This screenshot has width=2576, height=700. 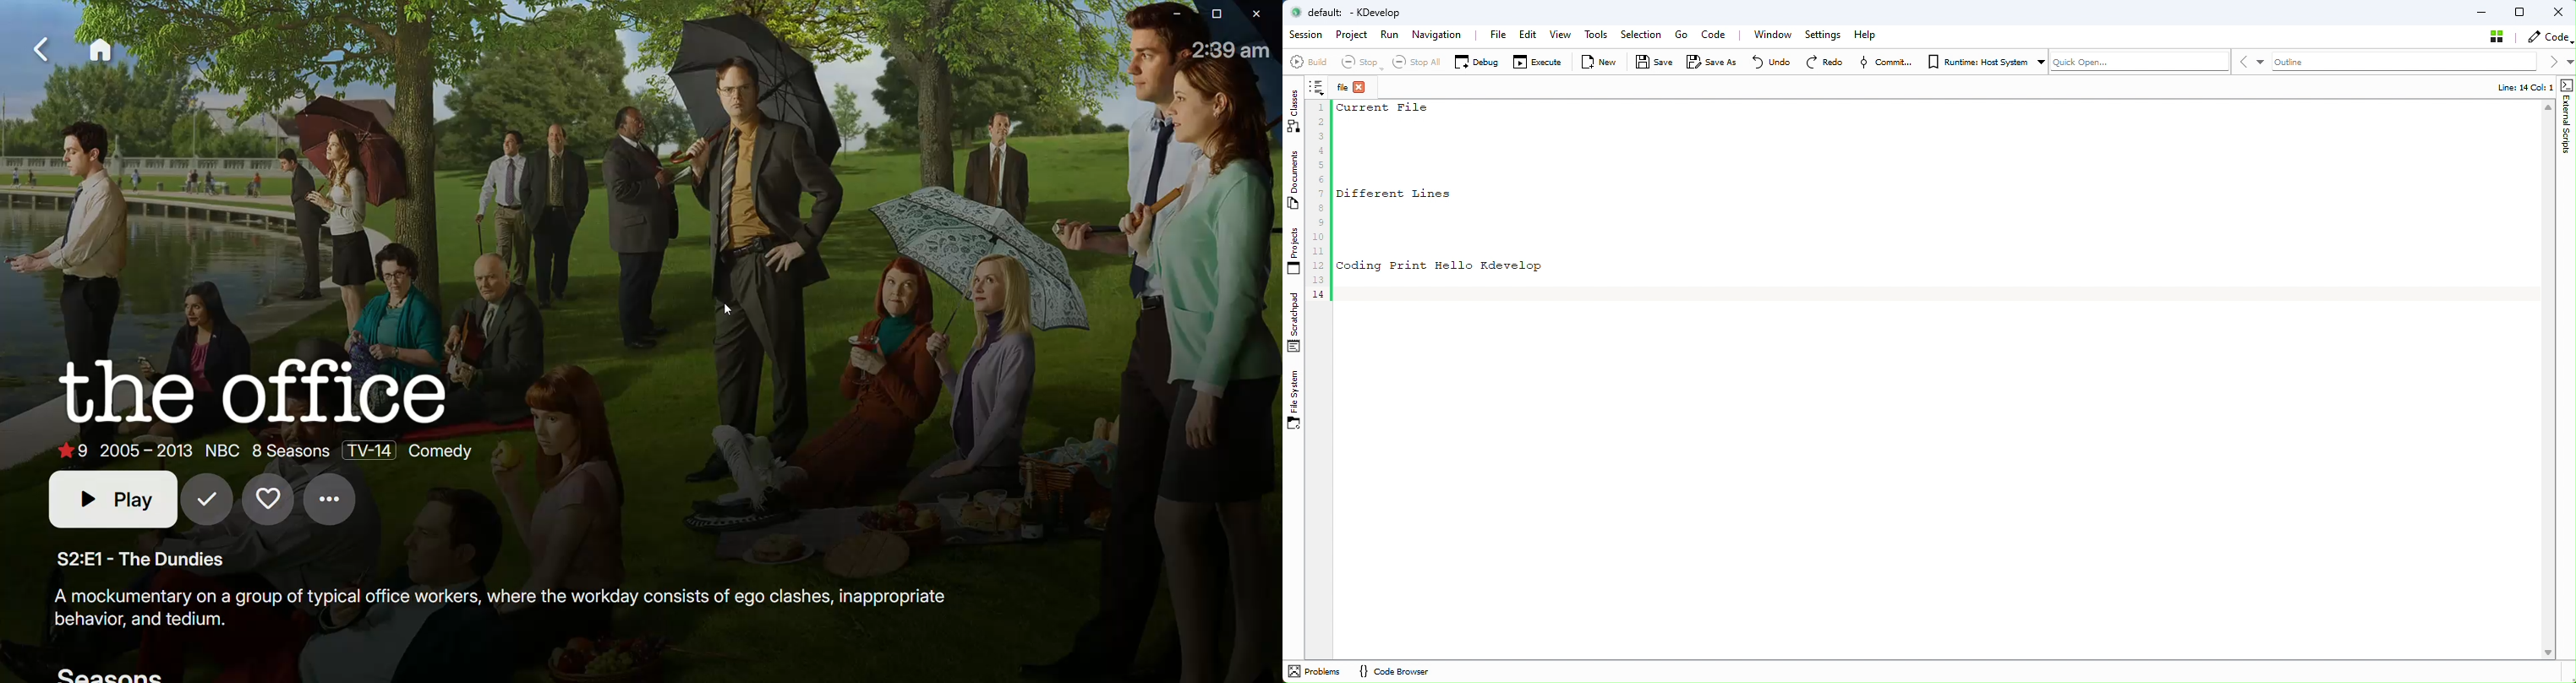 What do you see at coordinates (1680, 36) in the screenshot?
I see `Go` at bounding box center [1680, 36].